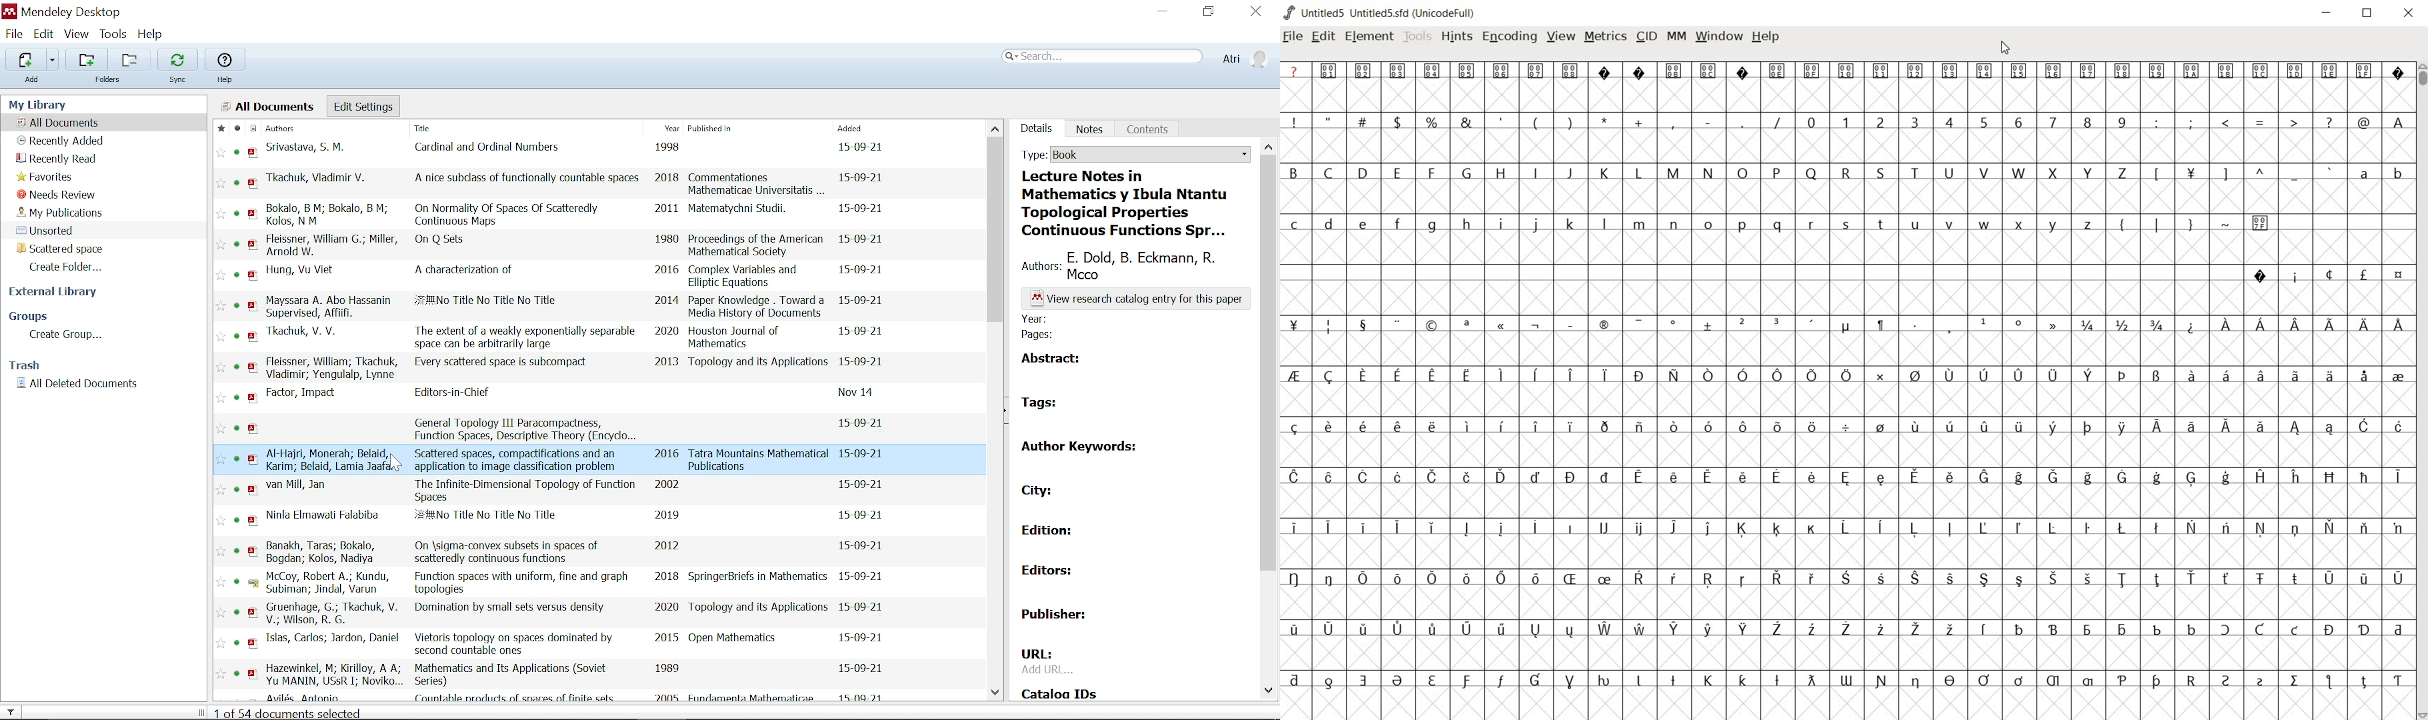 Image resolution: width=2436 pixels, height=728 pixels. I want to click on Symbol, so click(1983, 527).